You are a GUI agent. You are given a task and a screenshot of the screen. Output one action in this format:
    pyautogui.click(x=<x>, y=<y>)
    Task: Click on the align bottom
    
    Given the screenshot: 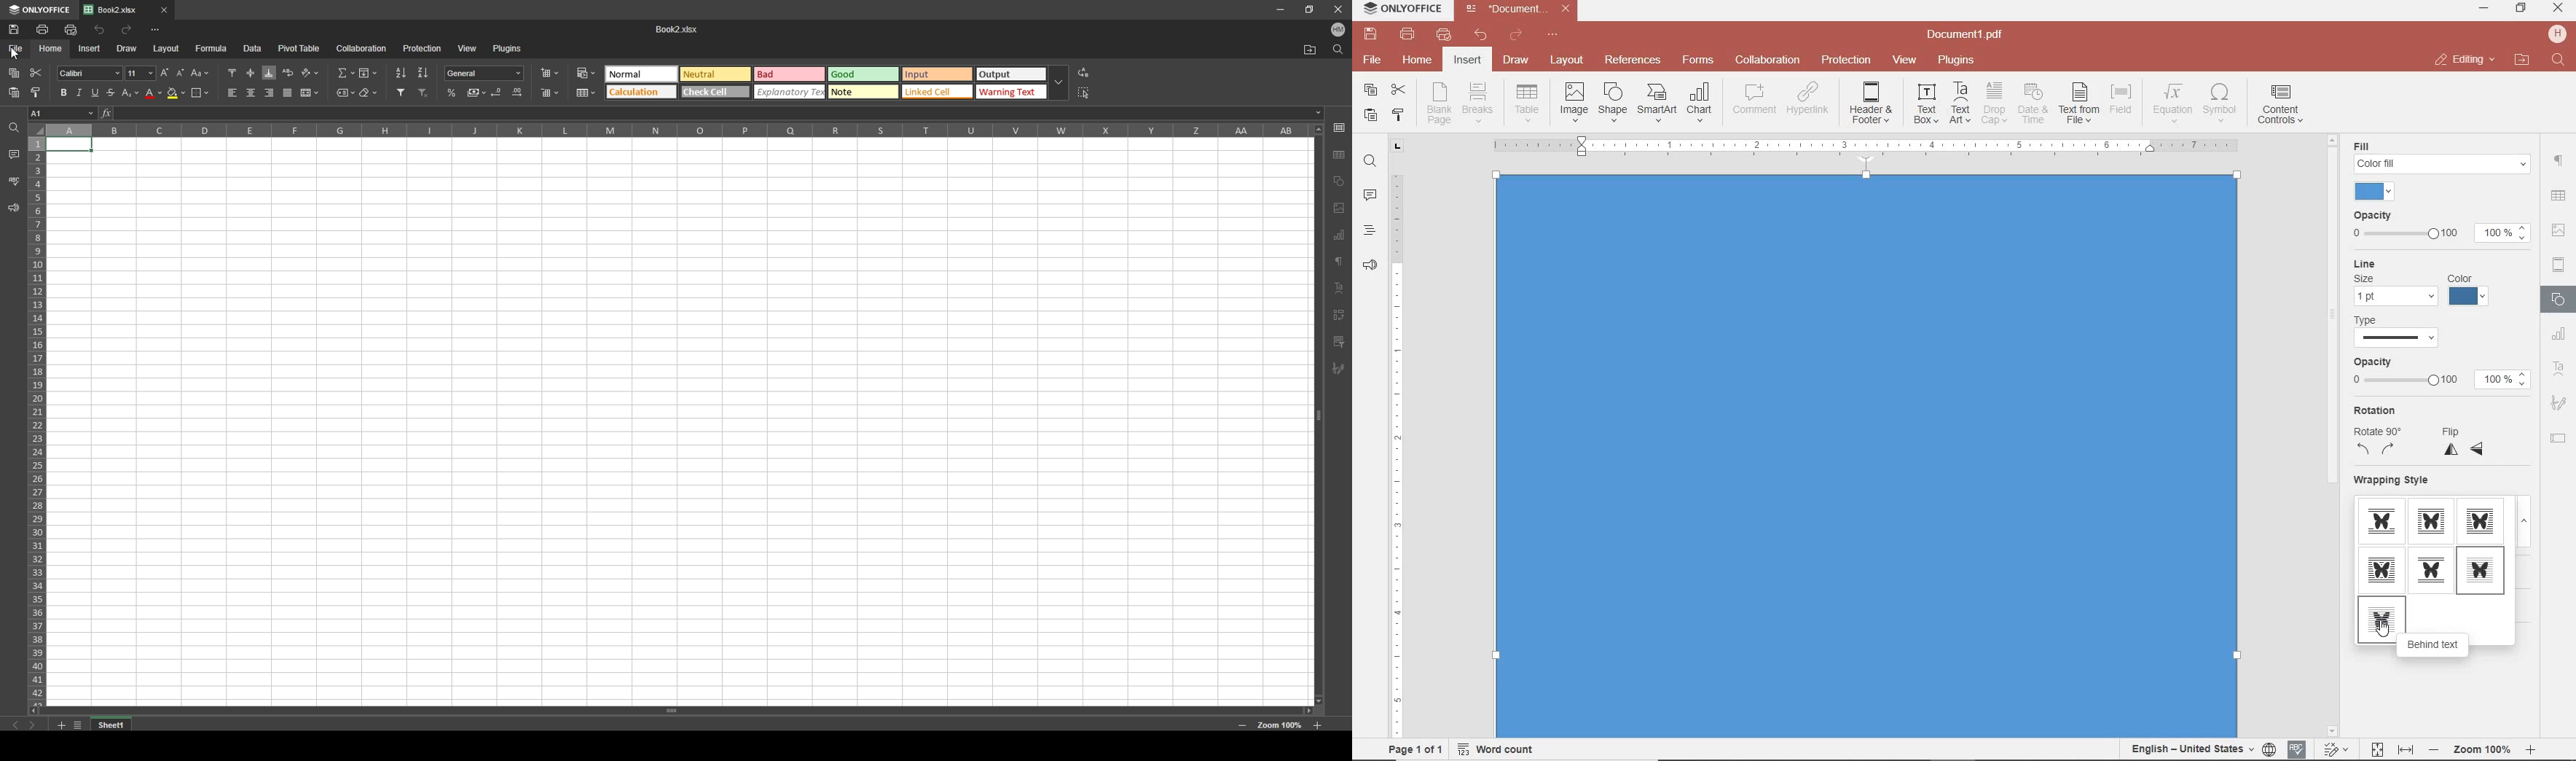 What is the action you would take?
    pyautogui.click(x=269, y=73)
    